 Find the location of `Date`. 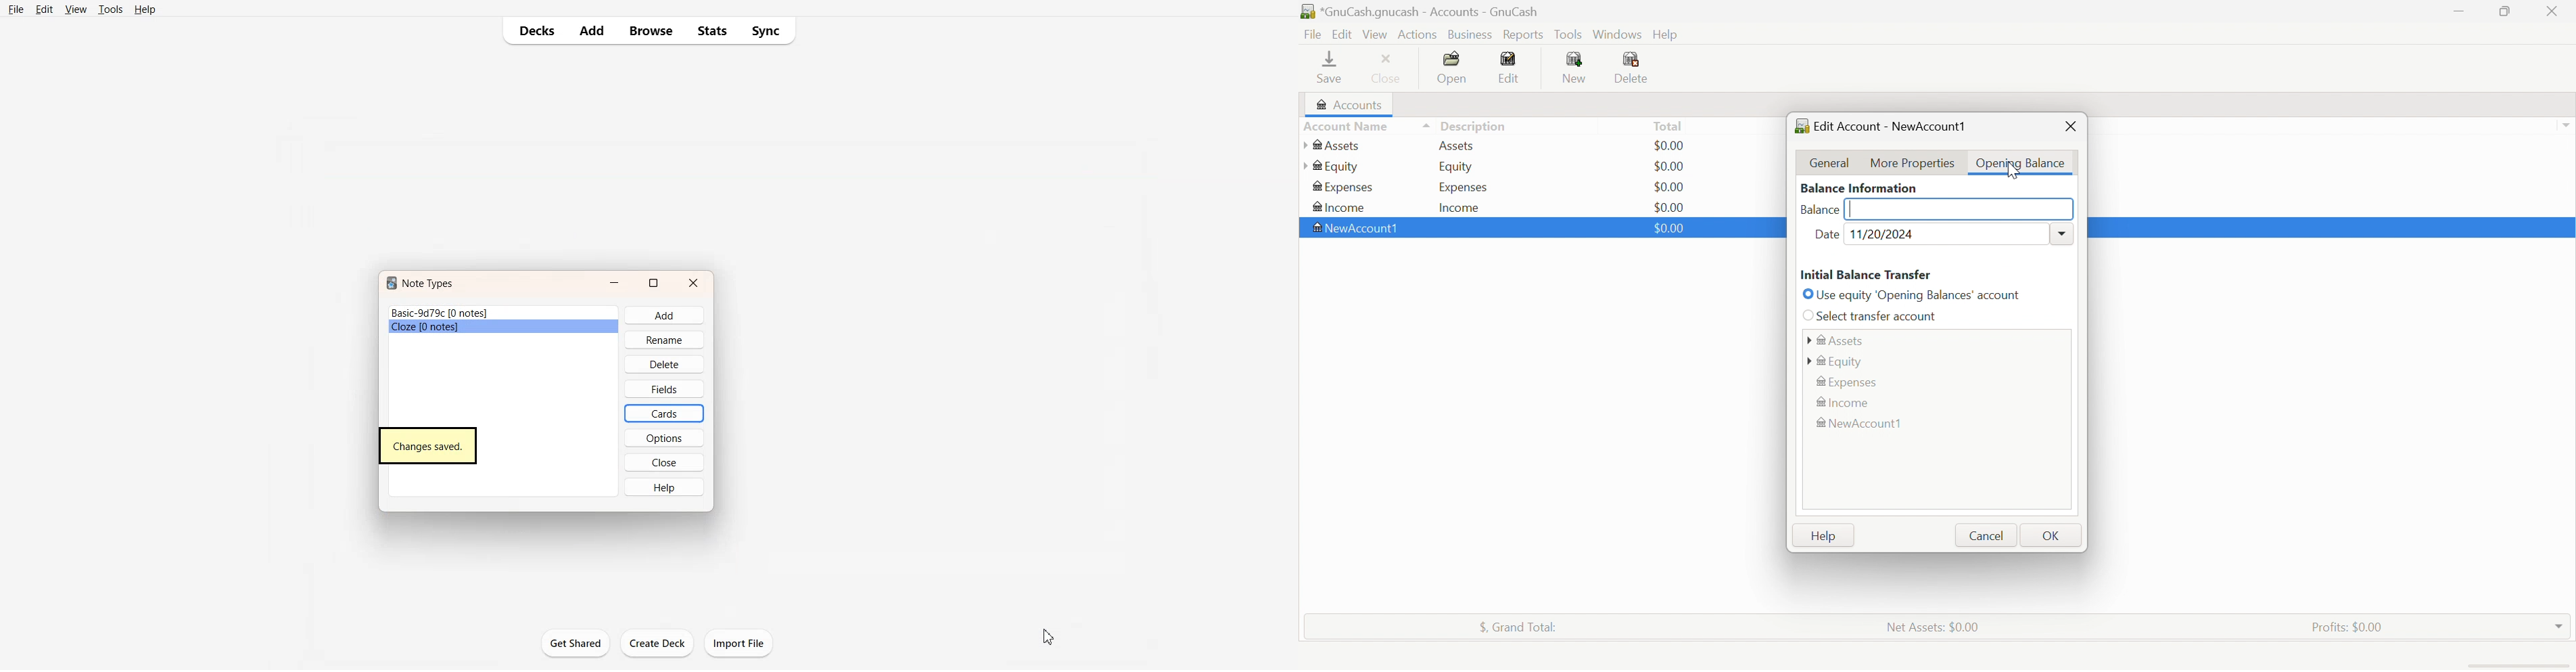

Date is located at coordinates (1828, 236).